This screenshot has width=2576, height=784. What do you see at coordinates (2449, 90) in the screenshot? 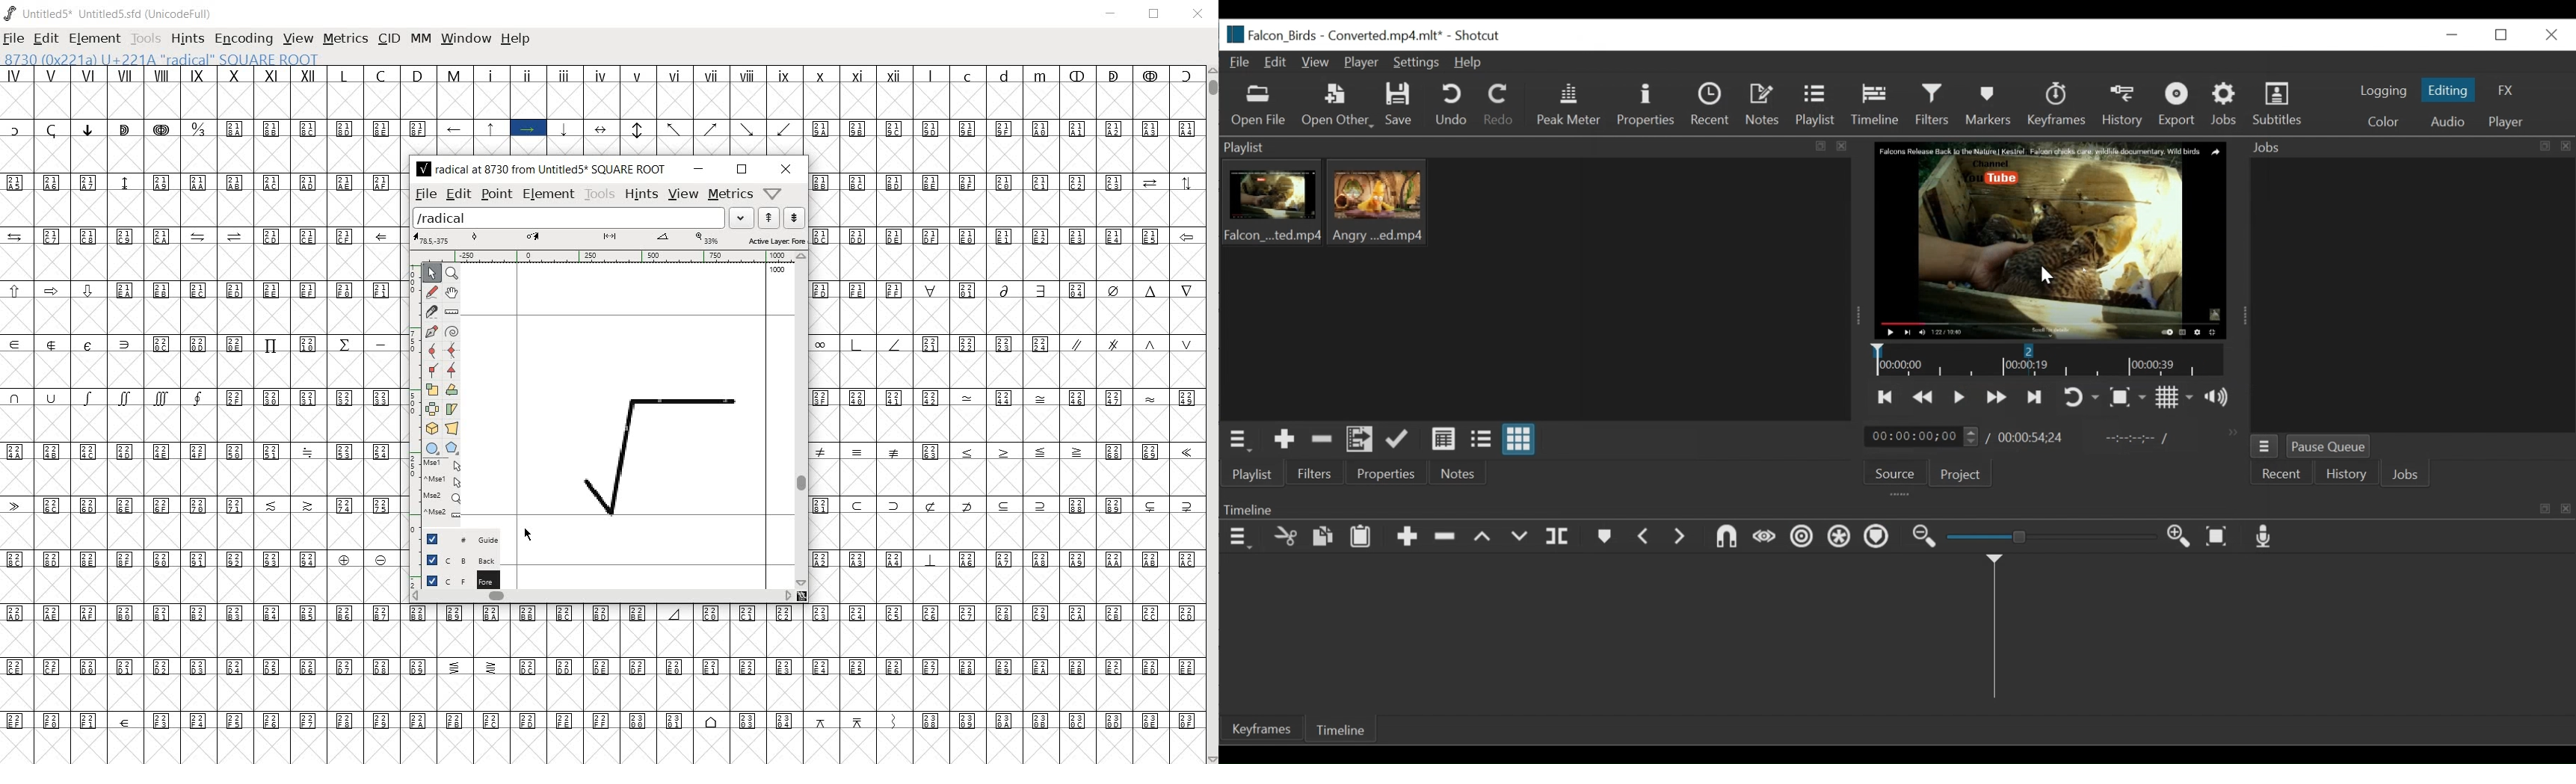
I see `Editing` at bounding box center [2449, 90].